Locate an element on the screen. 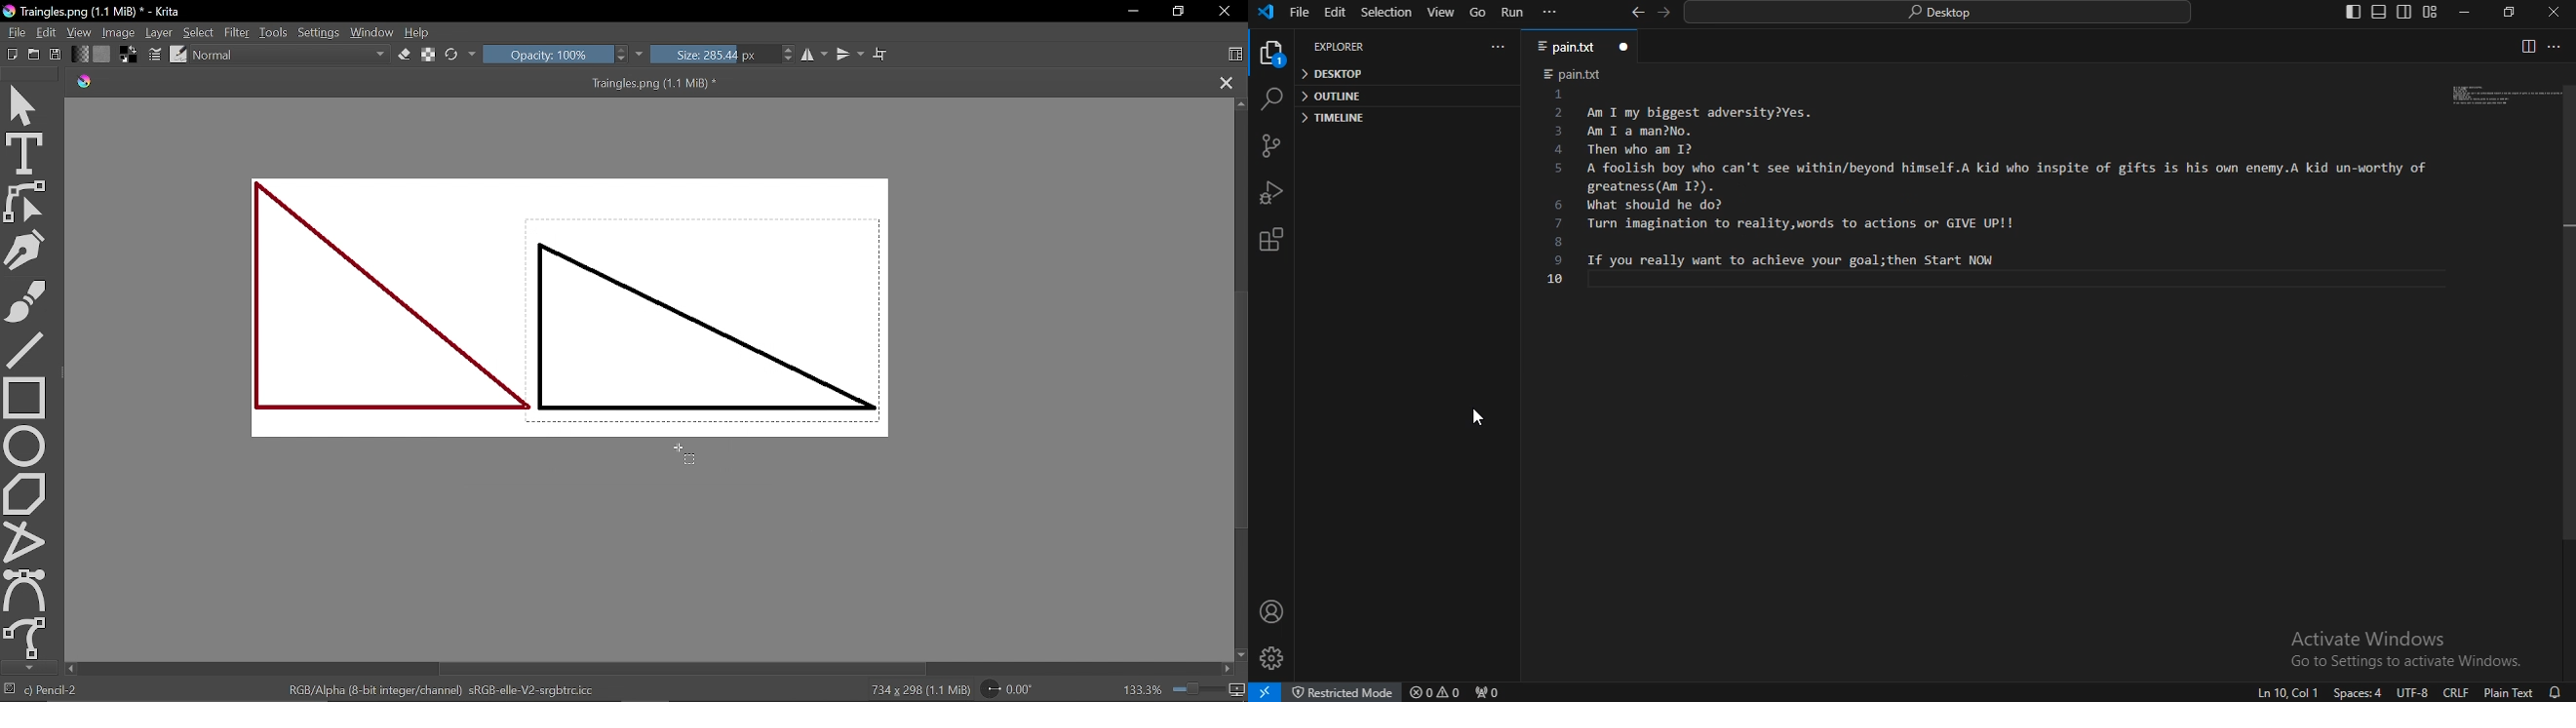 The image size is (2576, 728). pain.txt is located at coordinates (1580, 47).